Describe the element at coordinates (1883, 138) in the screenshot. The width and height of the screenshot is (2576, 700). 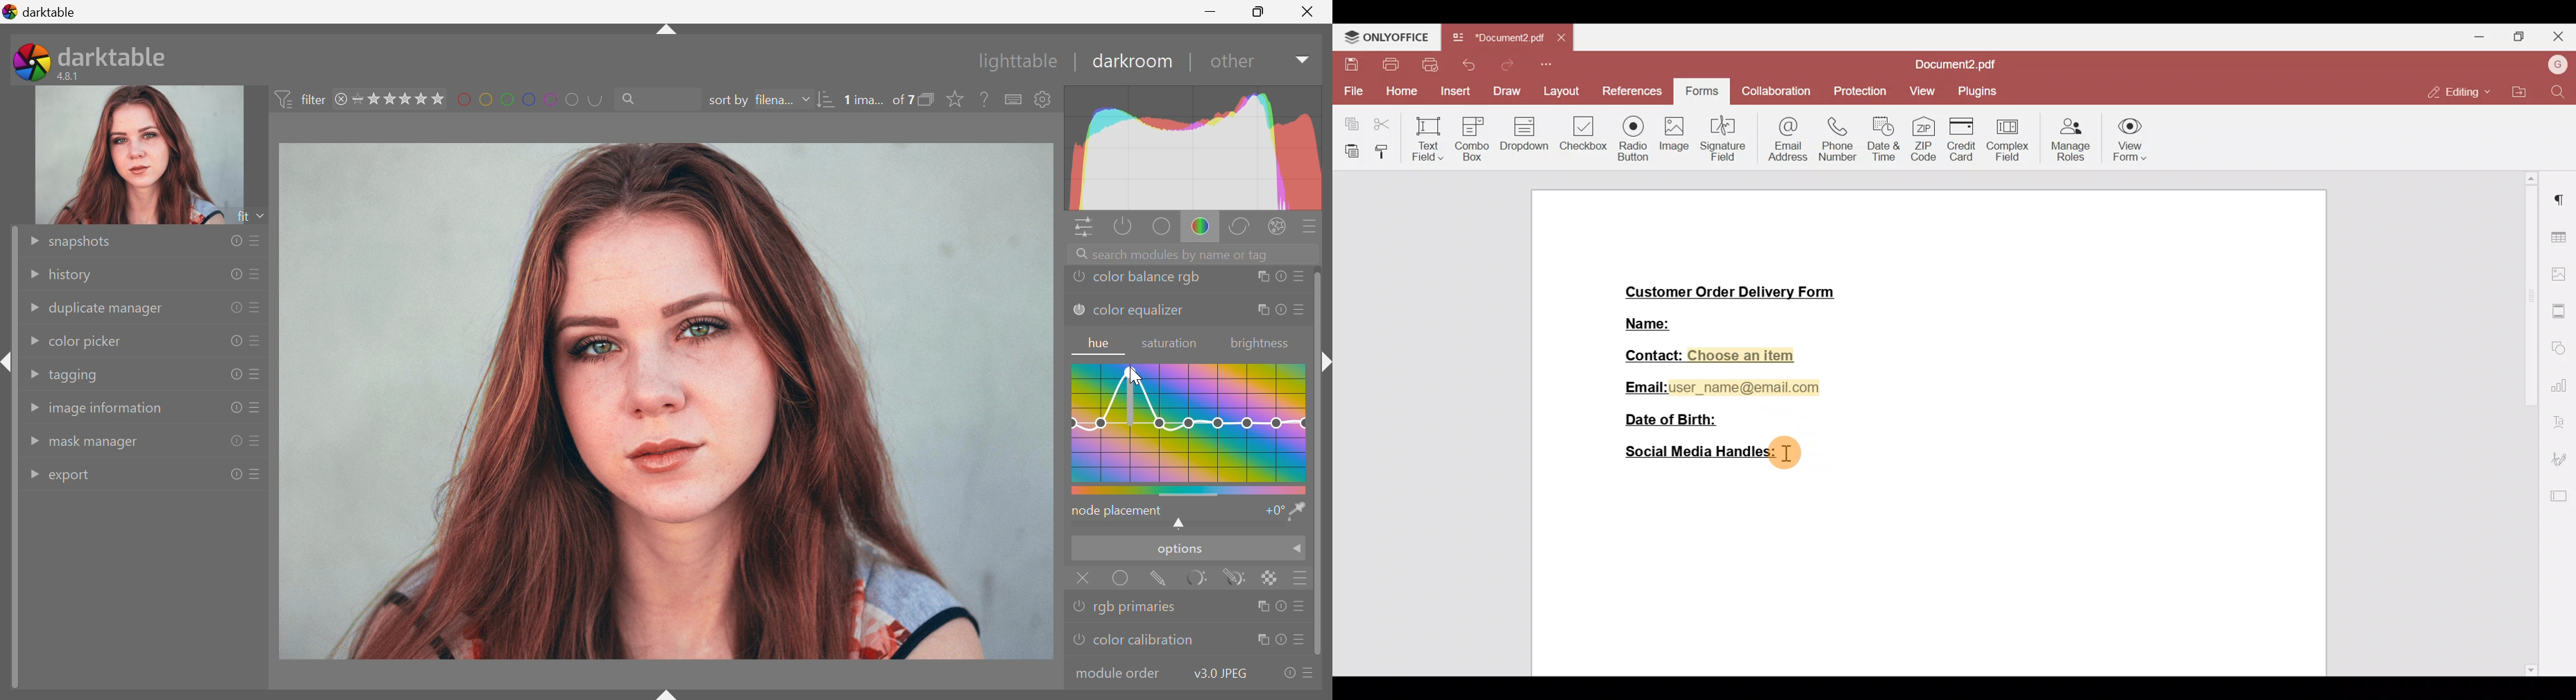
I see `Date & time` at that location.